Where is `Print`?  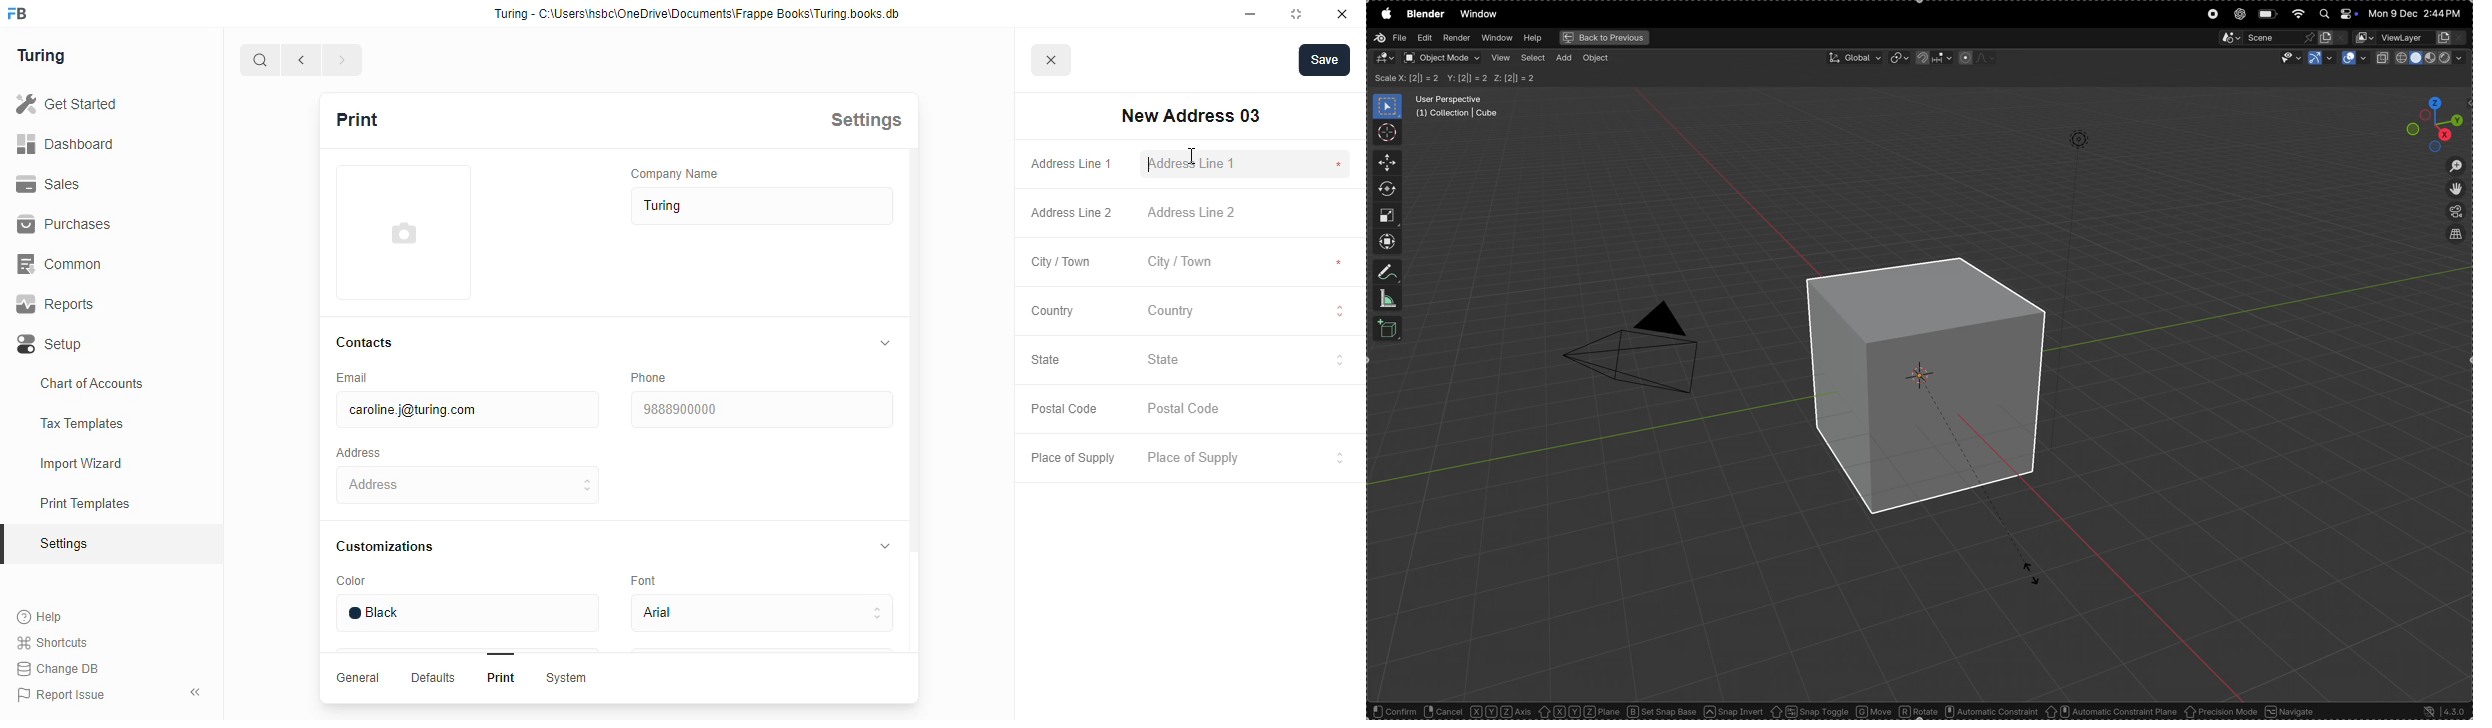 Print is located at coordinates (501, 677).